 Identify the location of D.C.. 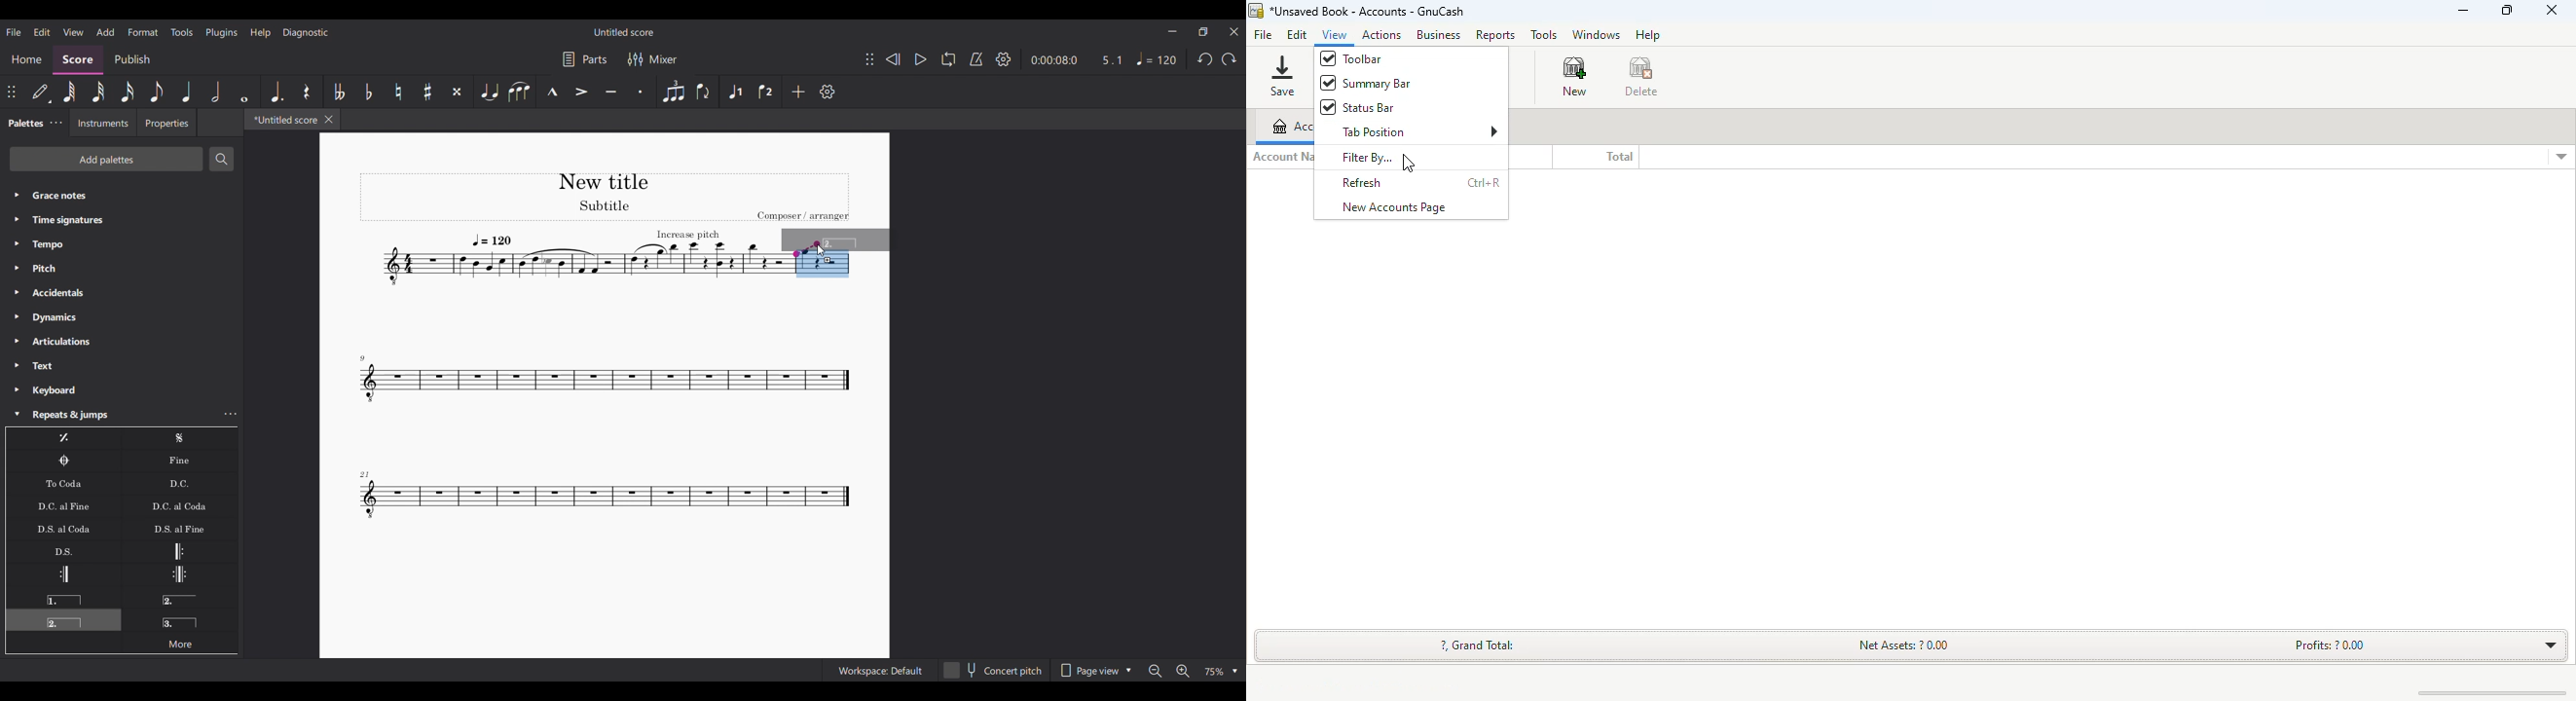
(179, 484).